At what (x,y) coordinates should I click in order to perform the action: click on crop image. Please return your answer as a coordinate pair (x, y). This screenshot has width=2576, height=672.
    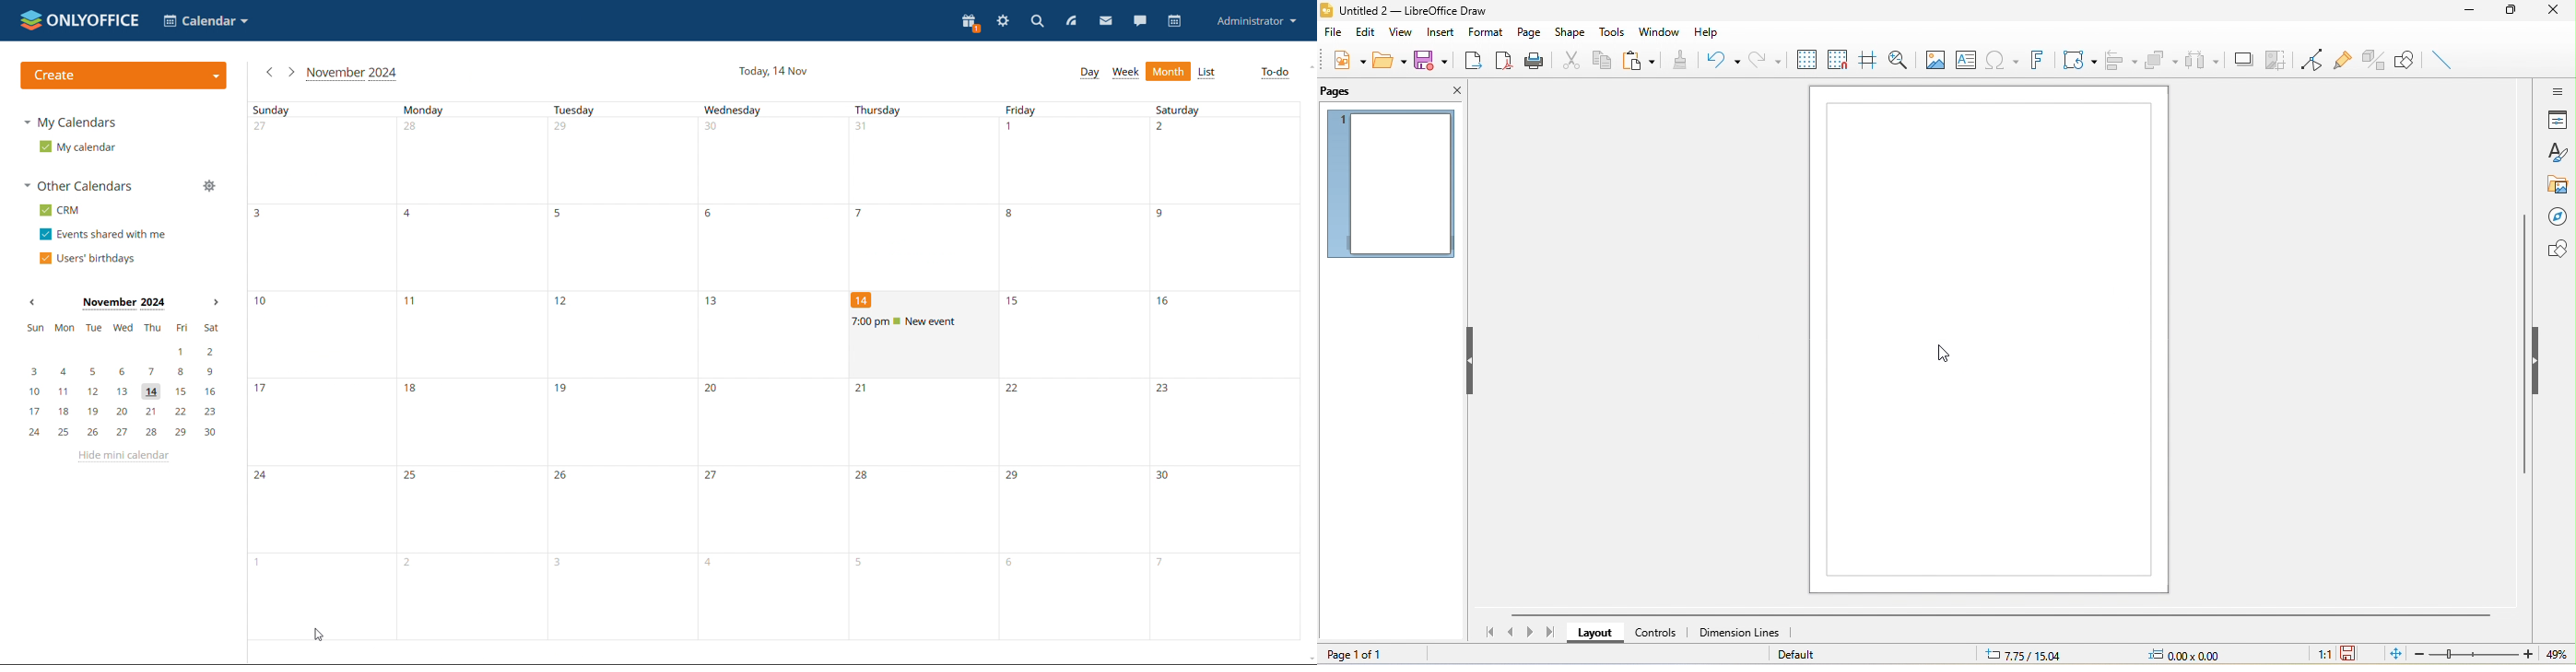
    Looking at the image, I should click on (2276, 58).